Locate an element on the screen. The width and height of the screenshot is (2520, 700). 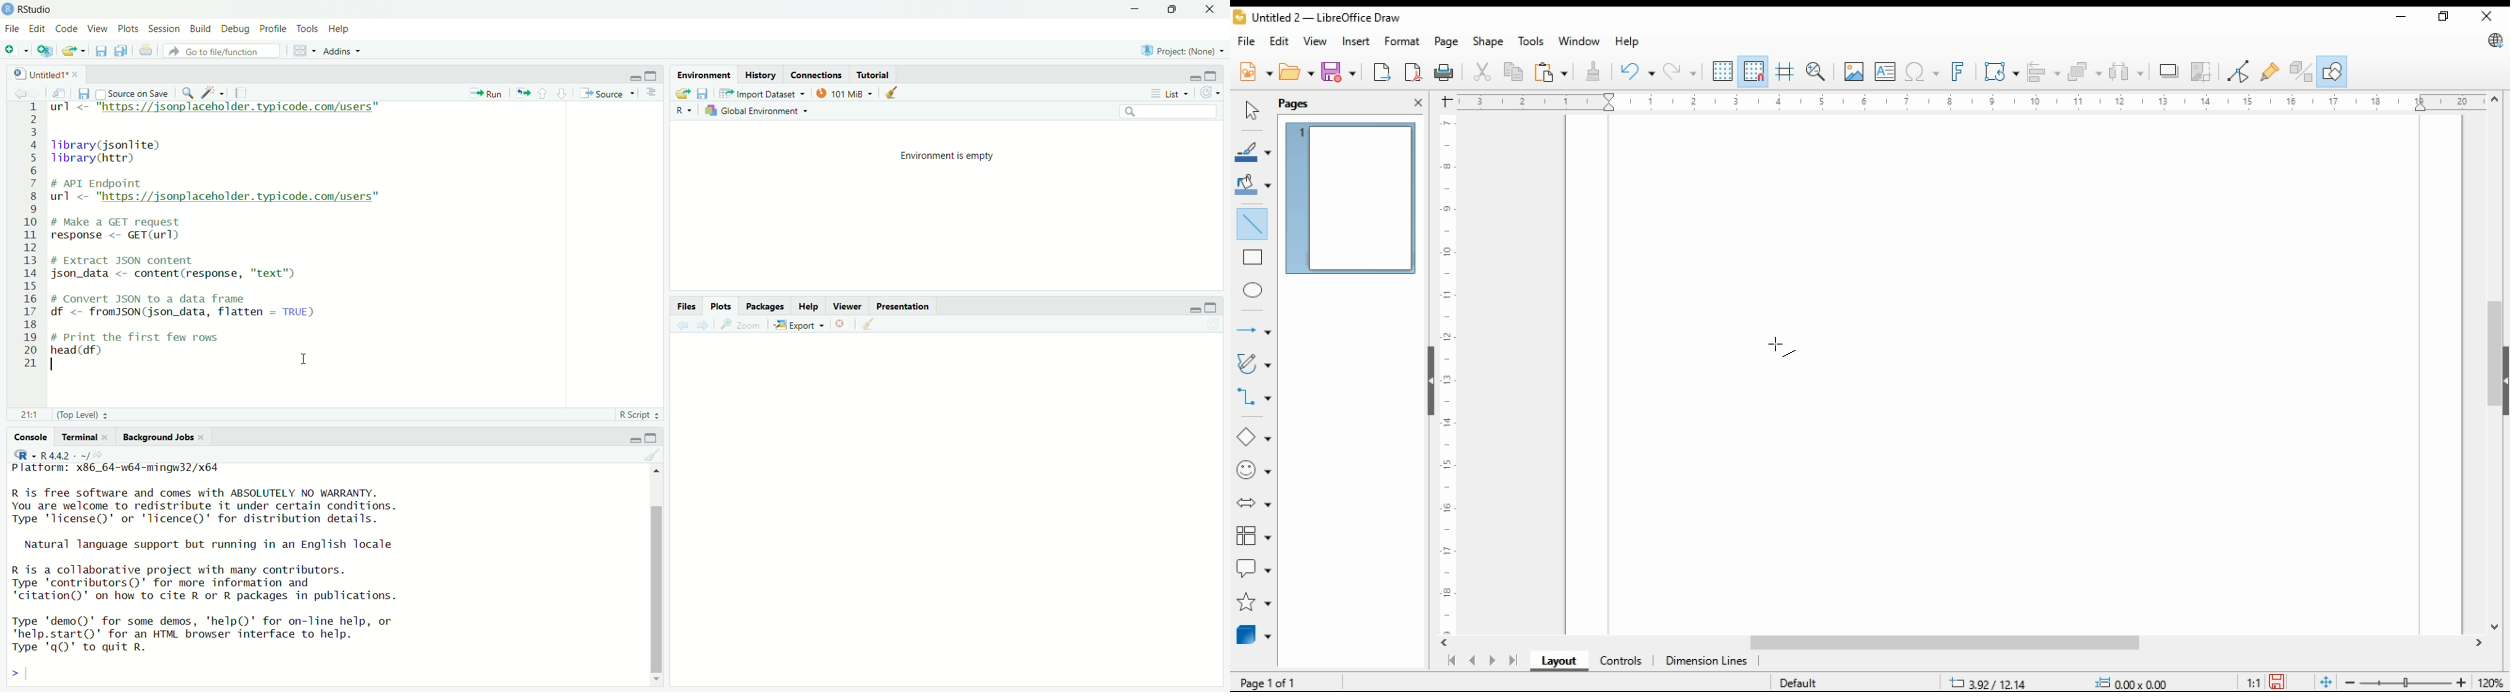
File is located at coordinates (13, 28).